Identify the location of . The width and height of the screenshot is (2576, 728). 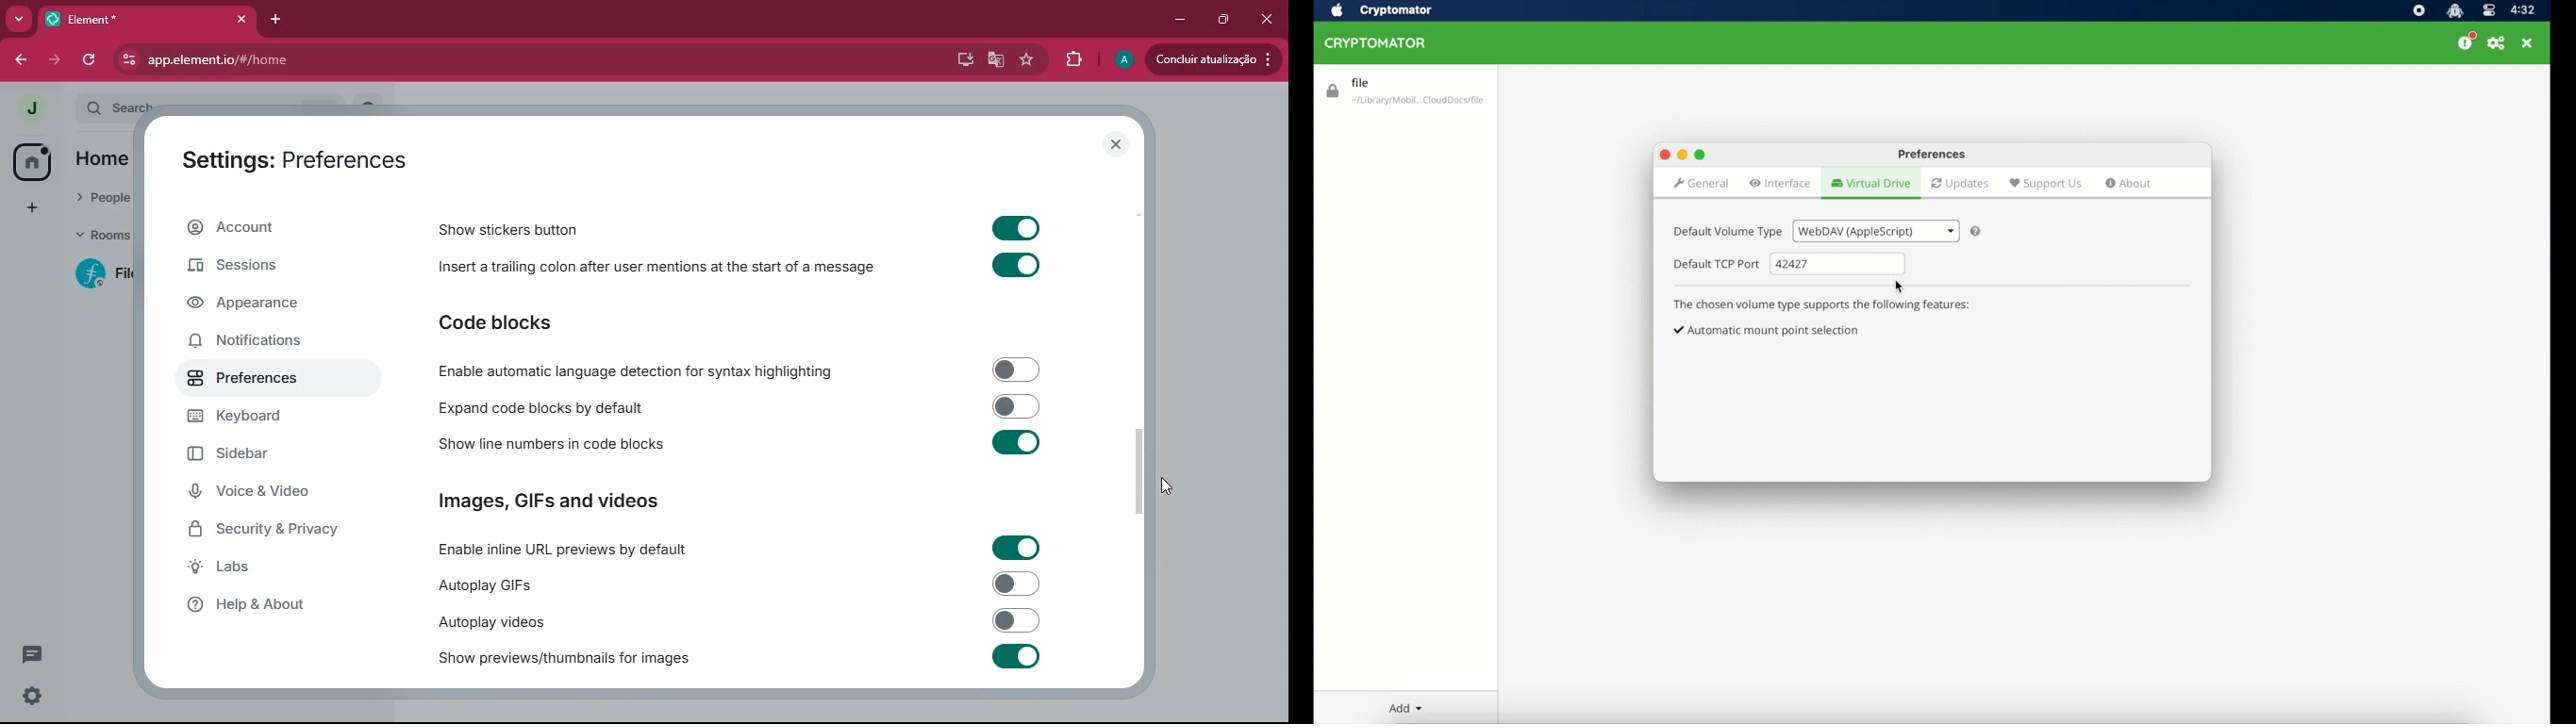
(1016, 548).